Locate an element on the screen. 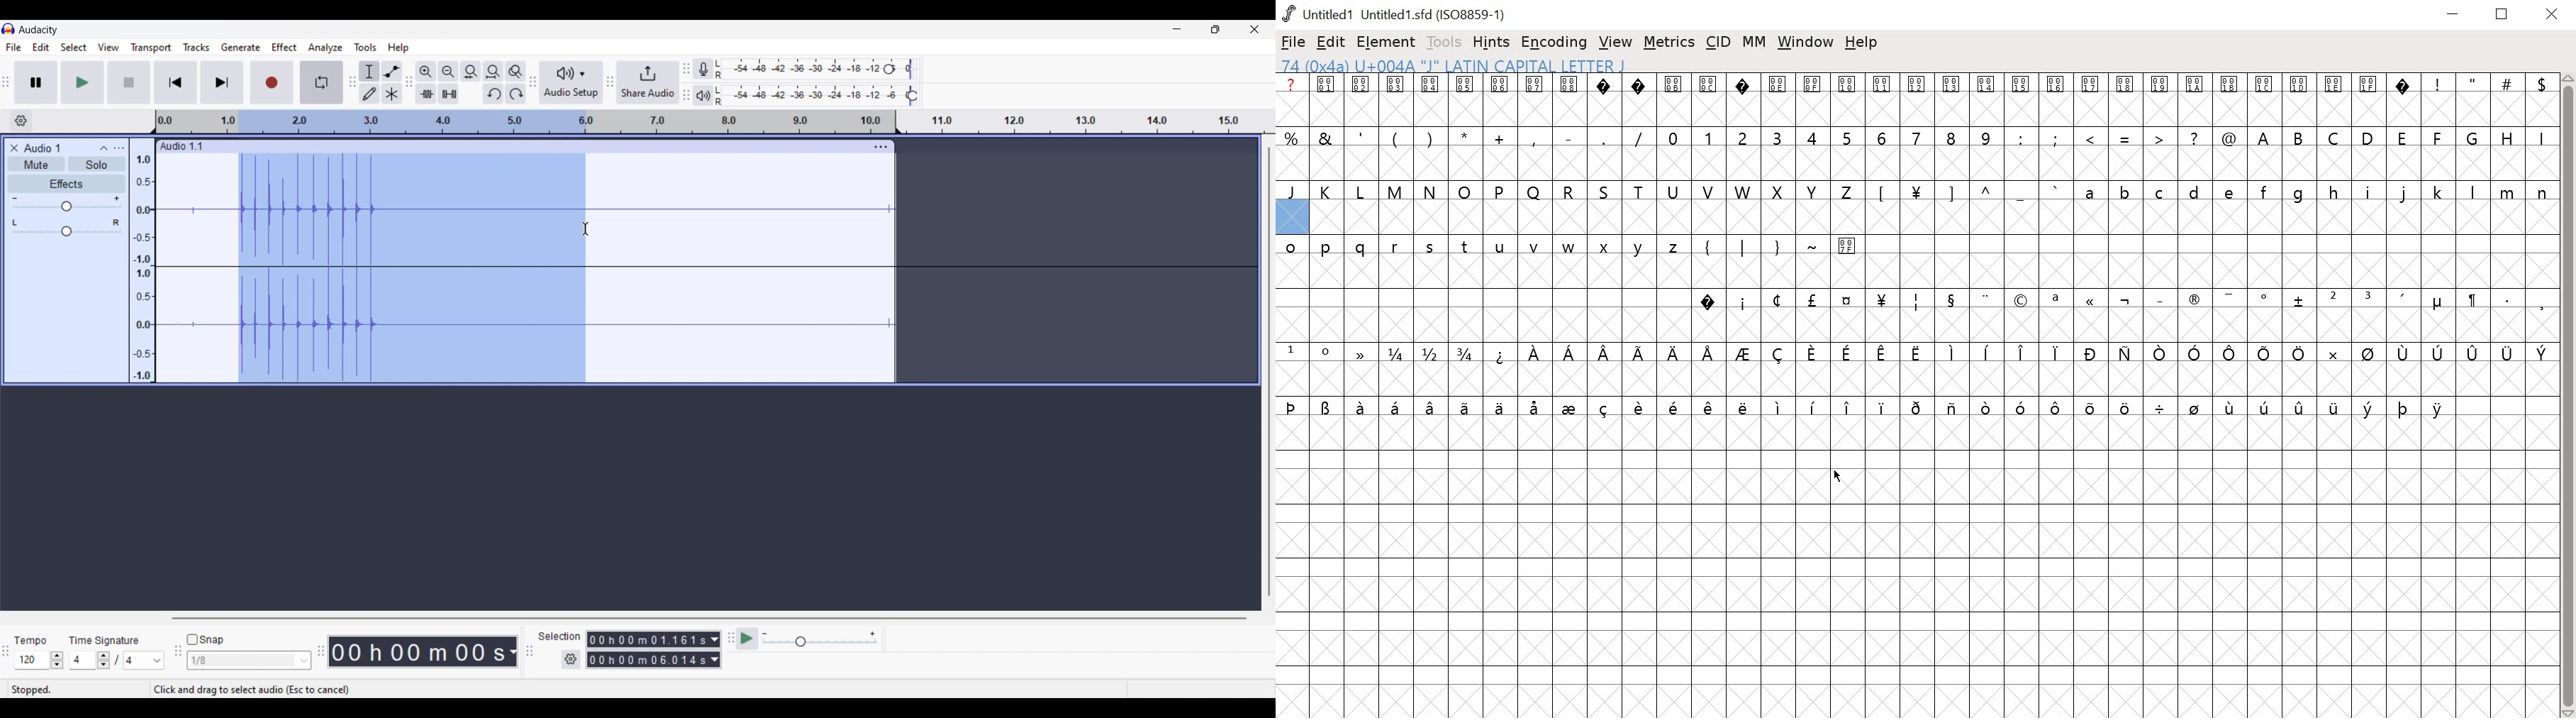  time signature is located at coordinates (103, 642).